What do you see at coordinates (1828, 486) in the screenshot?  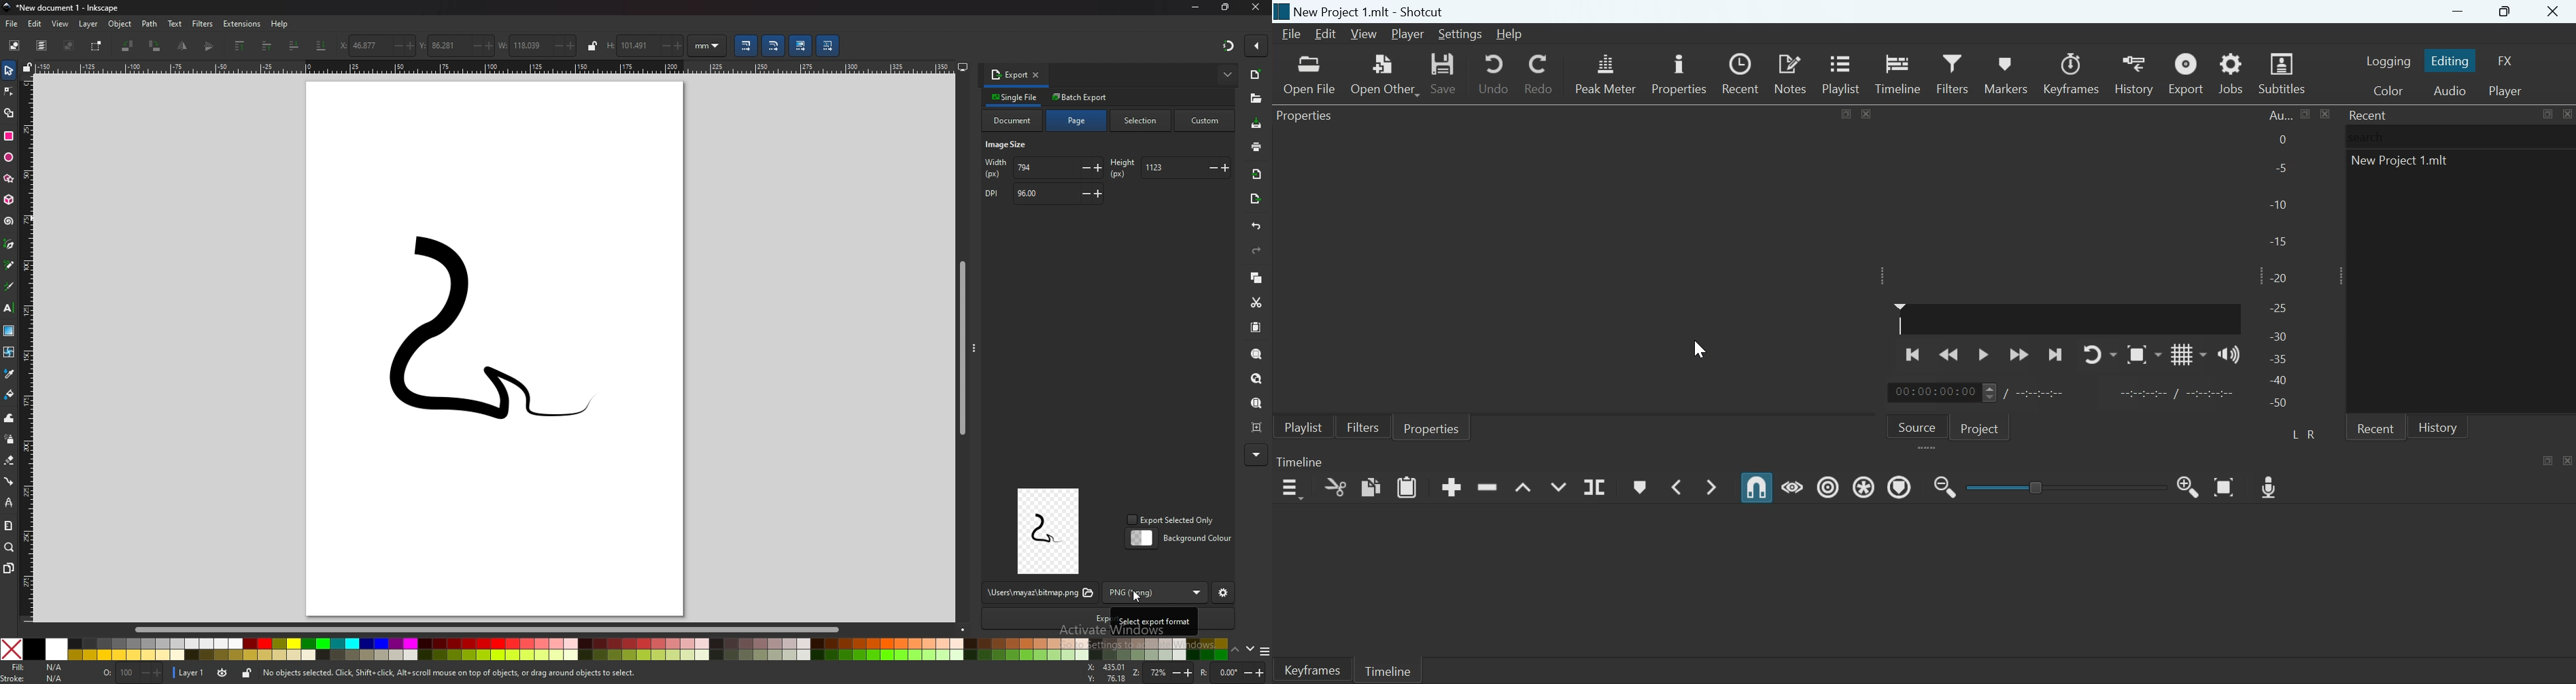 I see `Ripple` at bounding box center [1828, 486].